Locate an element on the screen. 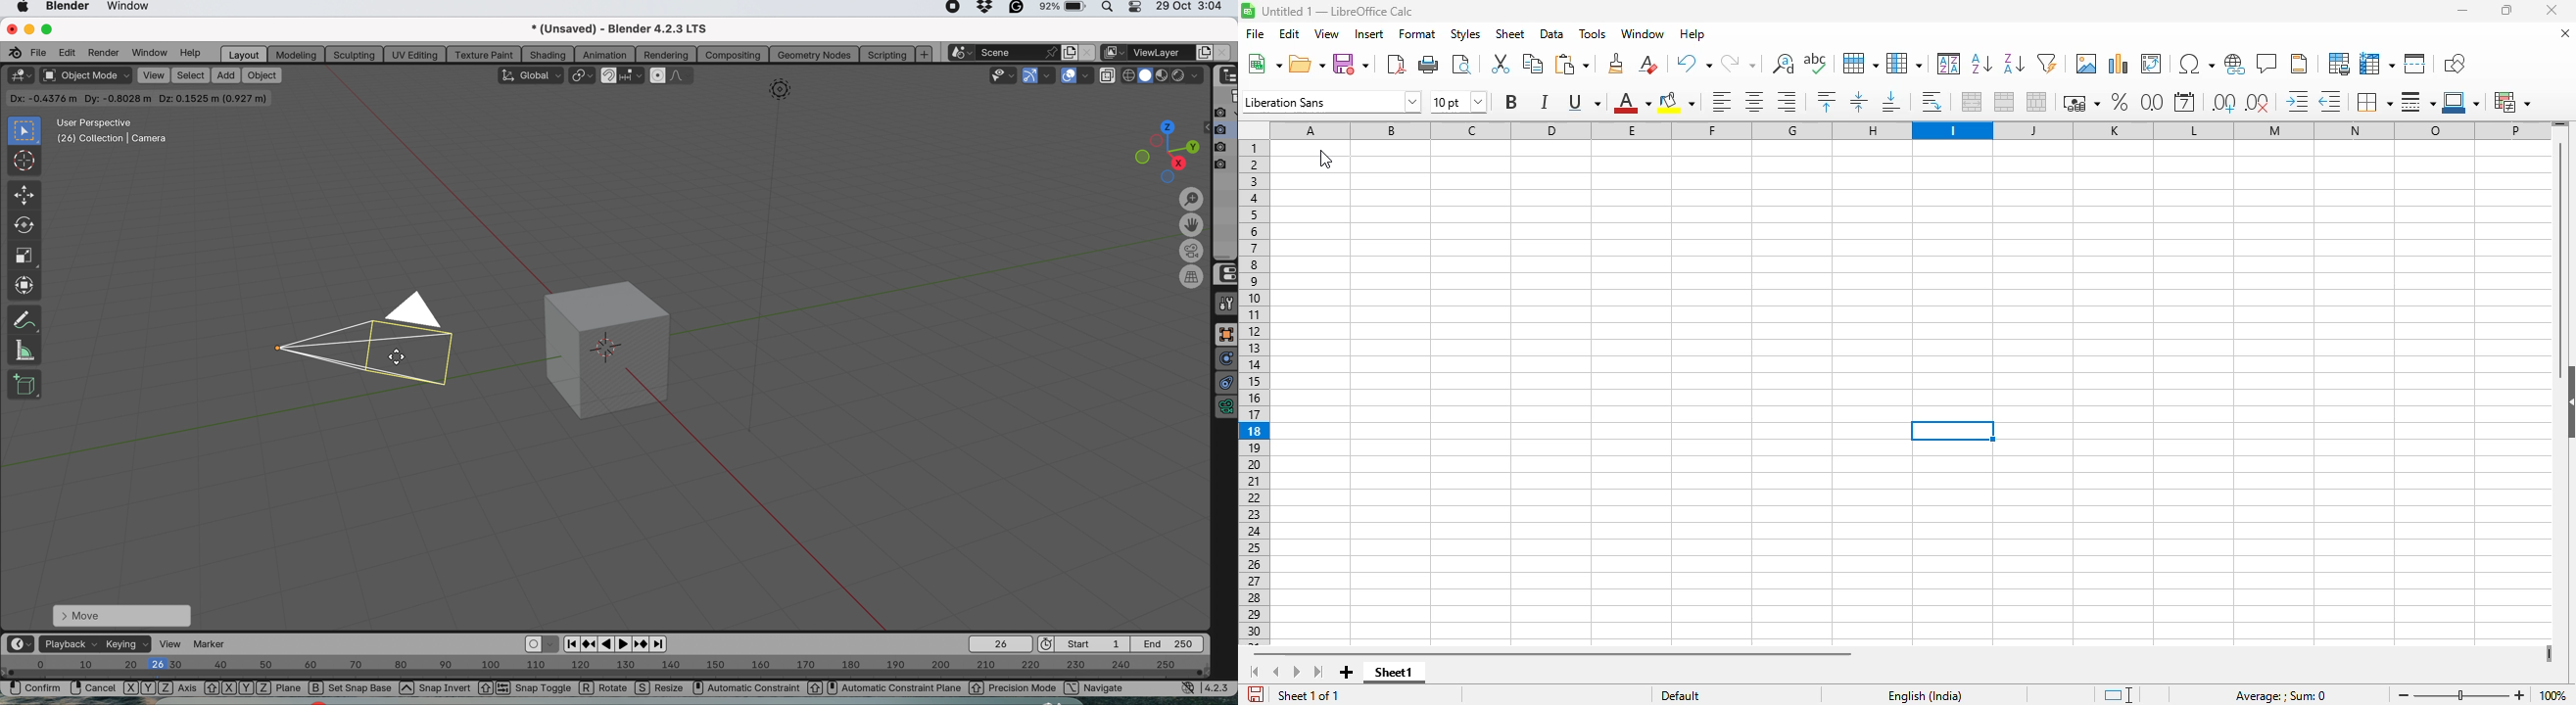 Image resolution: width=2576 pixels, height=728 pixels. texture paint is located at coordinates (483, 55).